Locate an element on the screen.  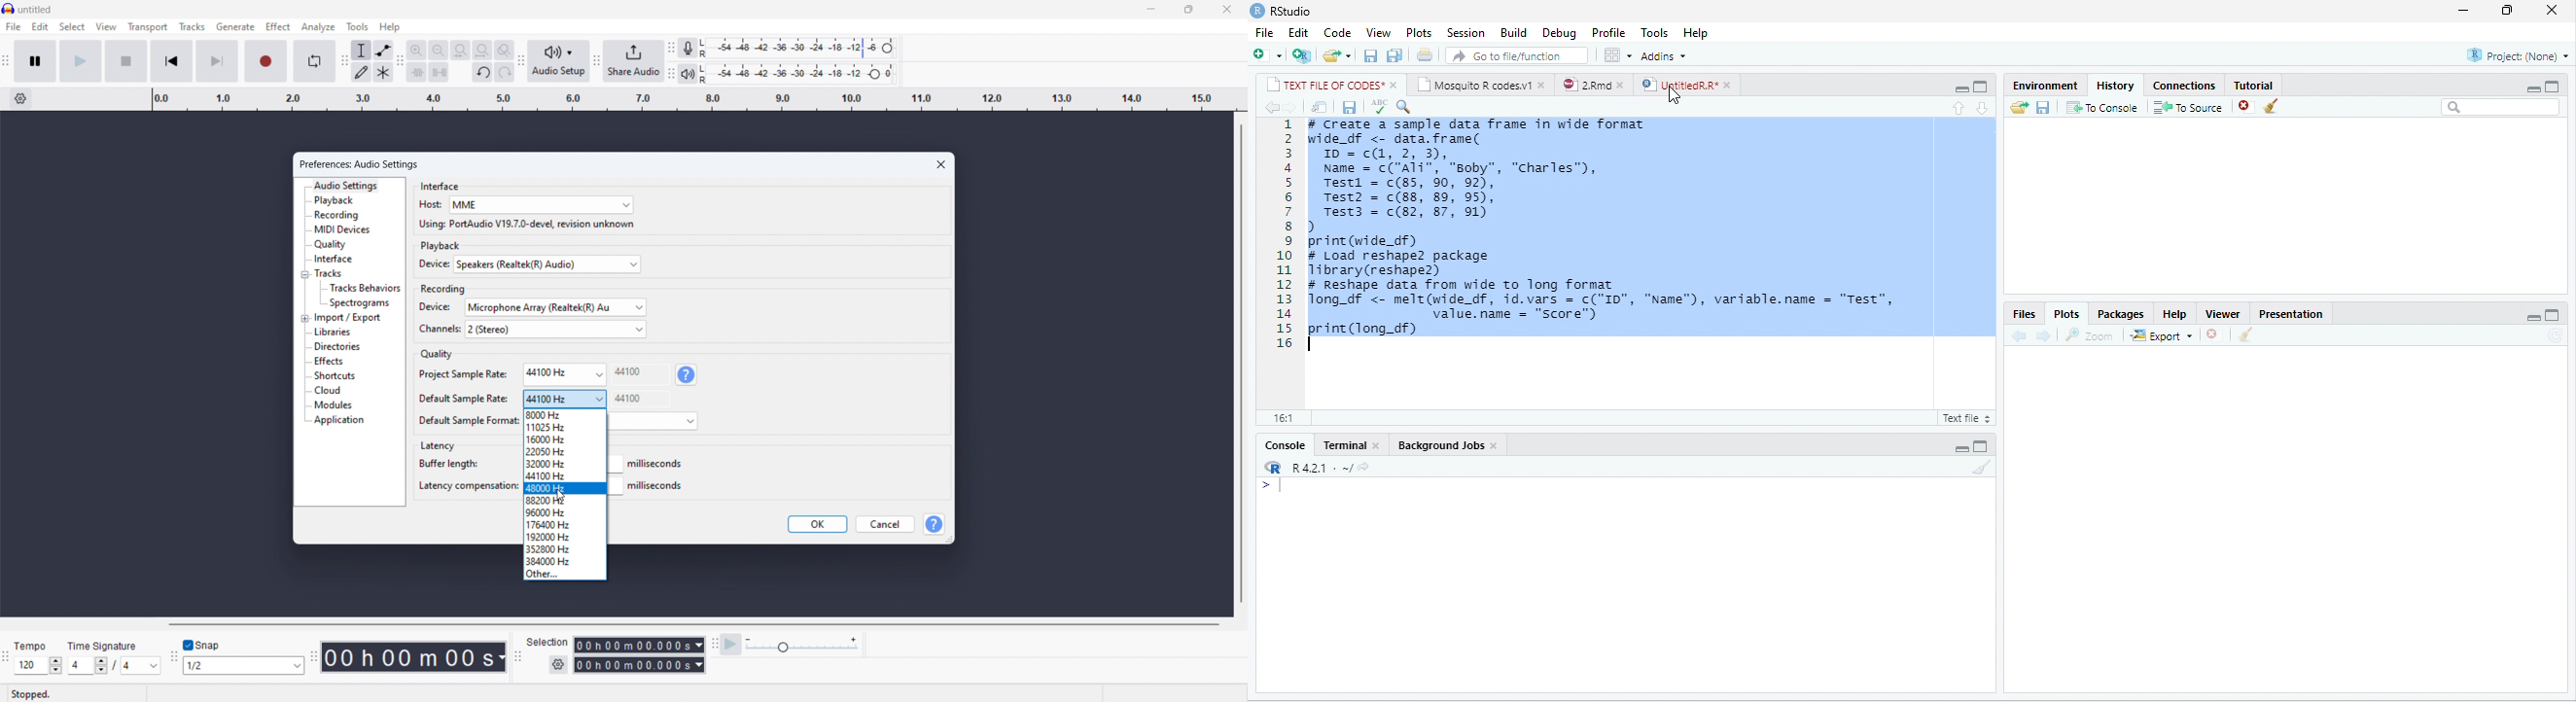
open folder is located at coordinates (2020, 107).